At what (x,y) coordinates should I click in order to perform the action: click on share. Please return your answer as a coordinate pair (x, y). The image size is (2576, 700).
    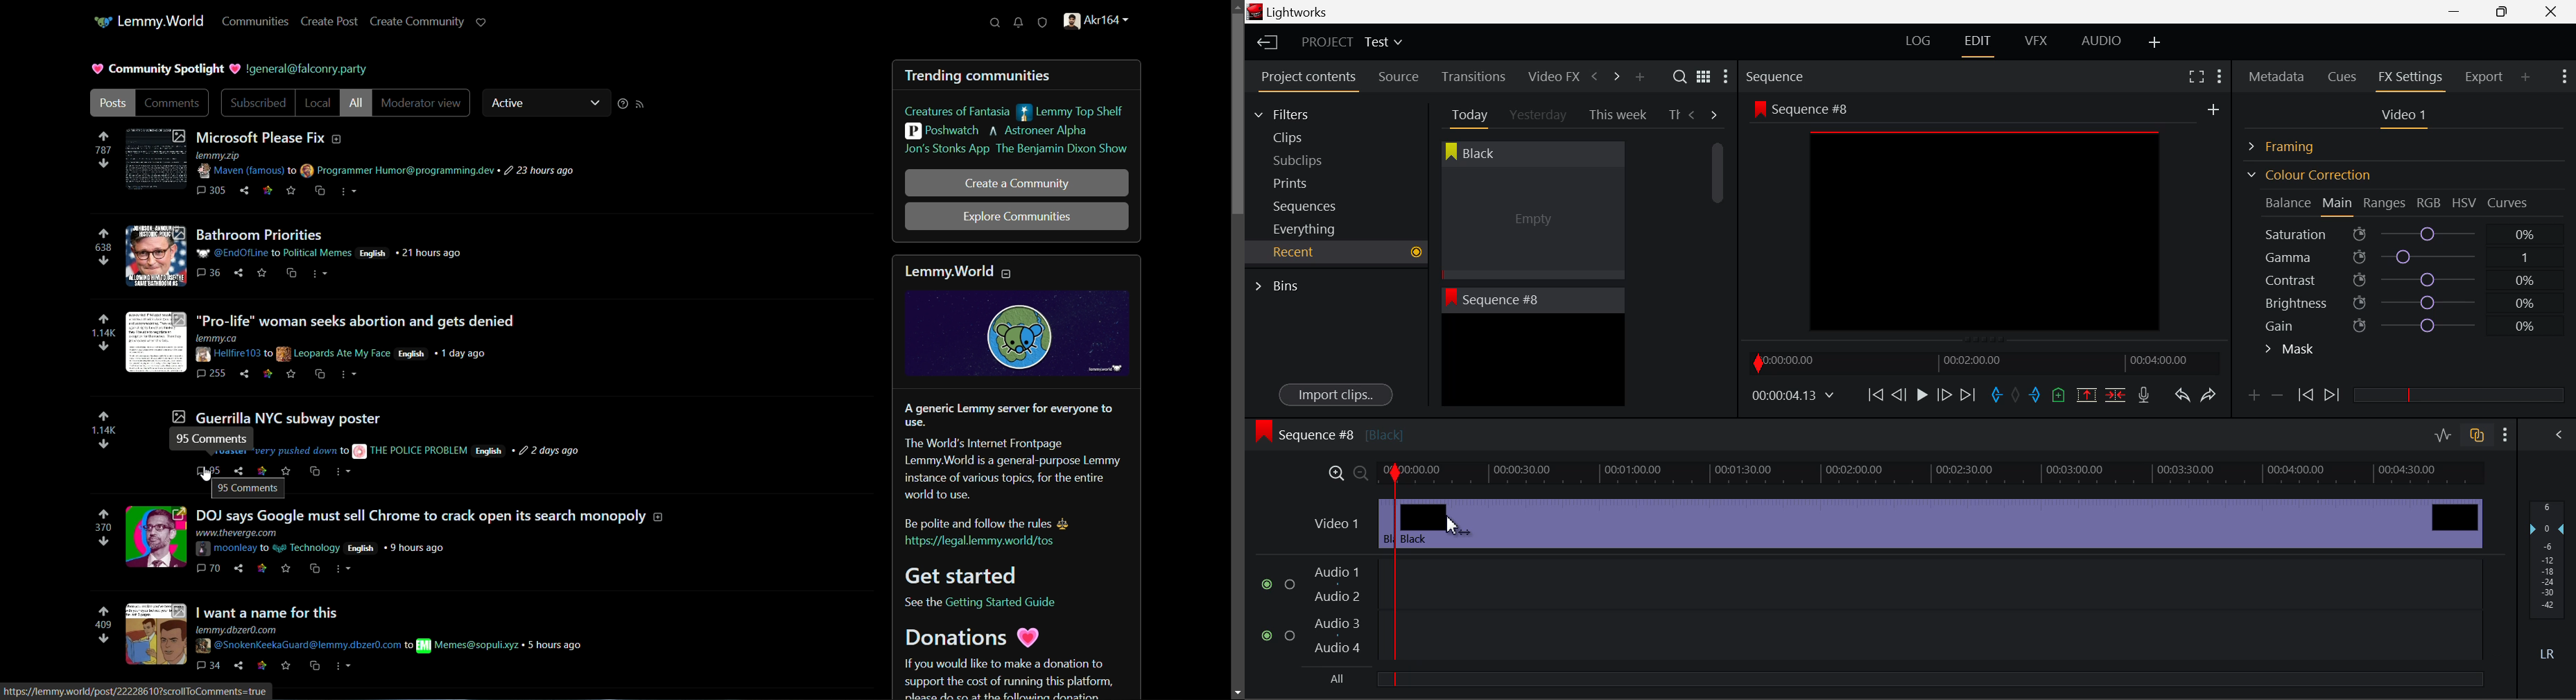
    Looking at the image, I should click on (239, 274).